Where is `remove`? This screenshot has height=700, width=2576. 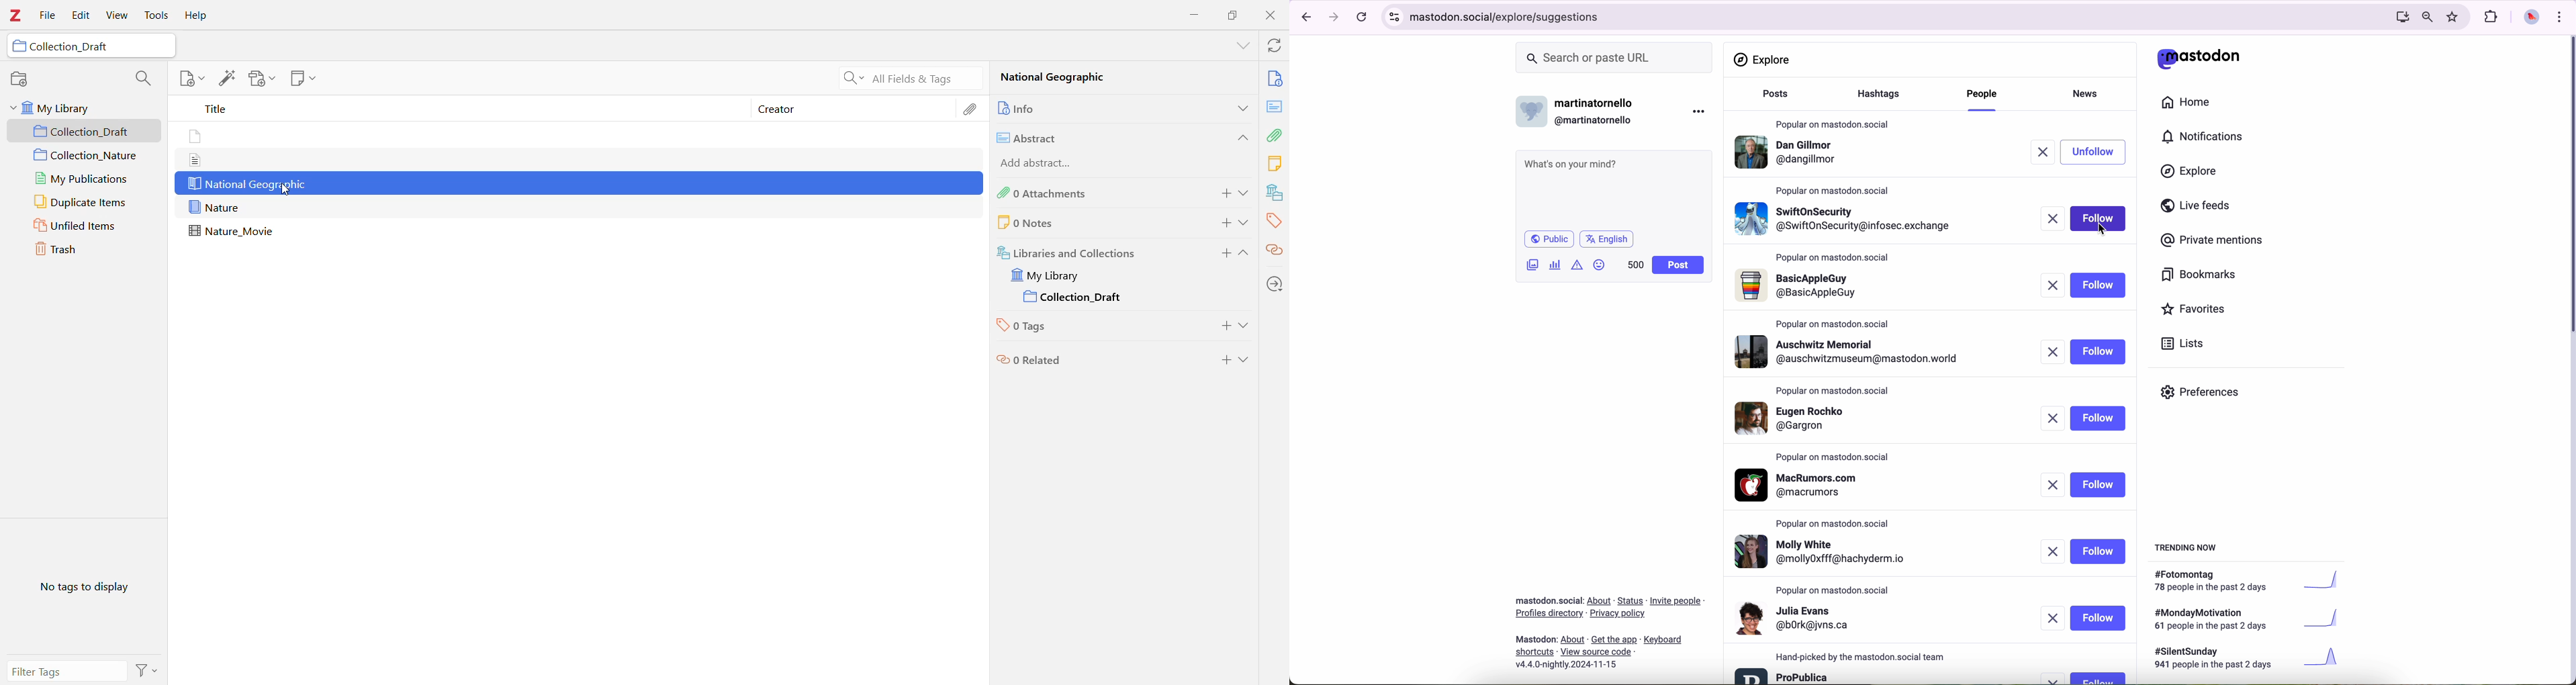
remove is located at coordinates (2052, 352).